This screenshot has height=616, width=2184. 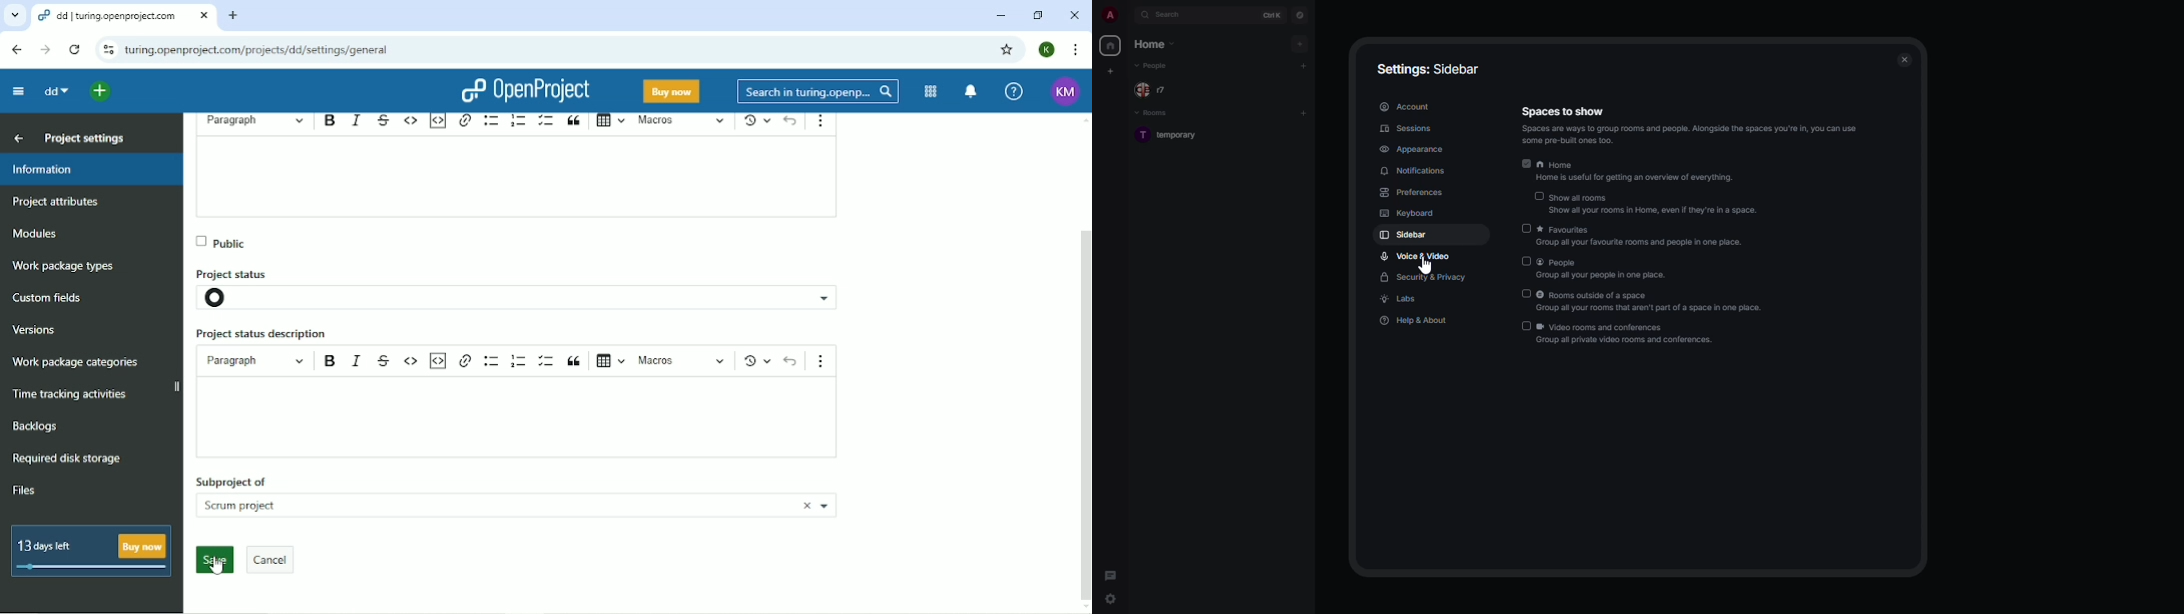 I want to click on scrum project, so click(x=463, y=507).